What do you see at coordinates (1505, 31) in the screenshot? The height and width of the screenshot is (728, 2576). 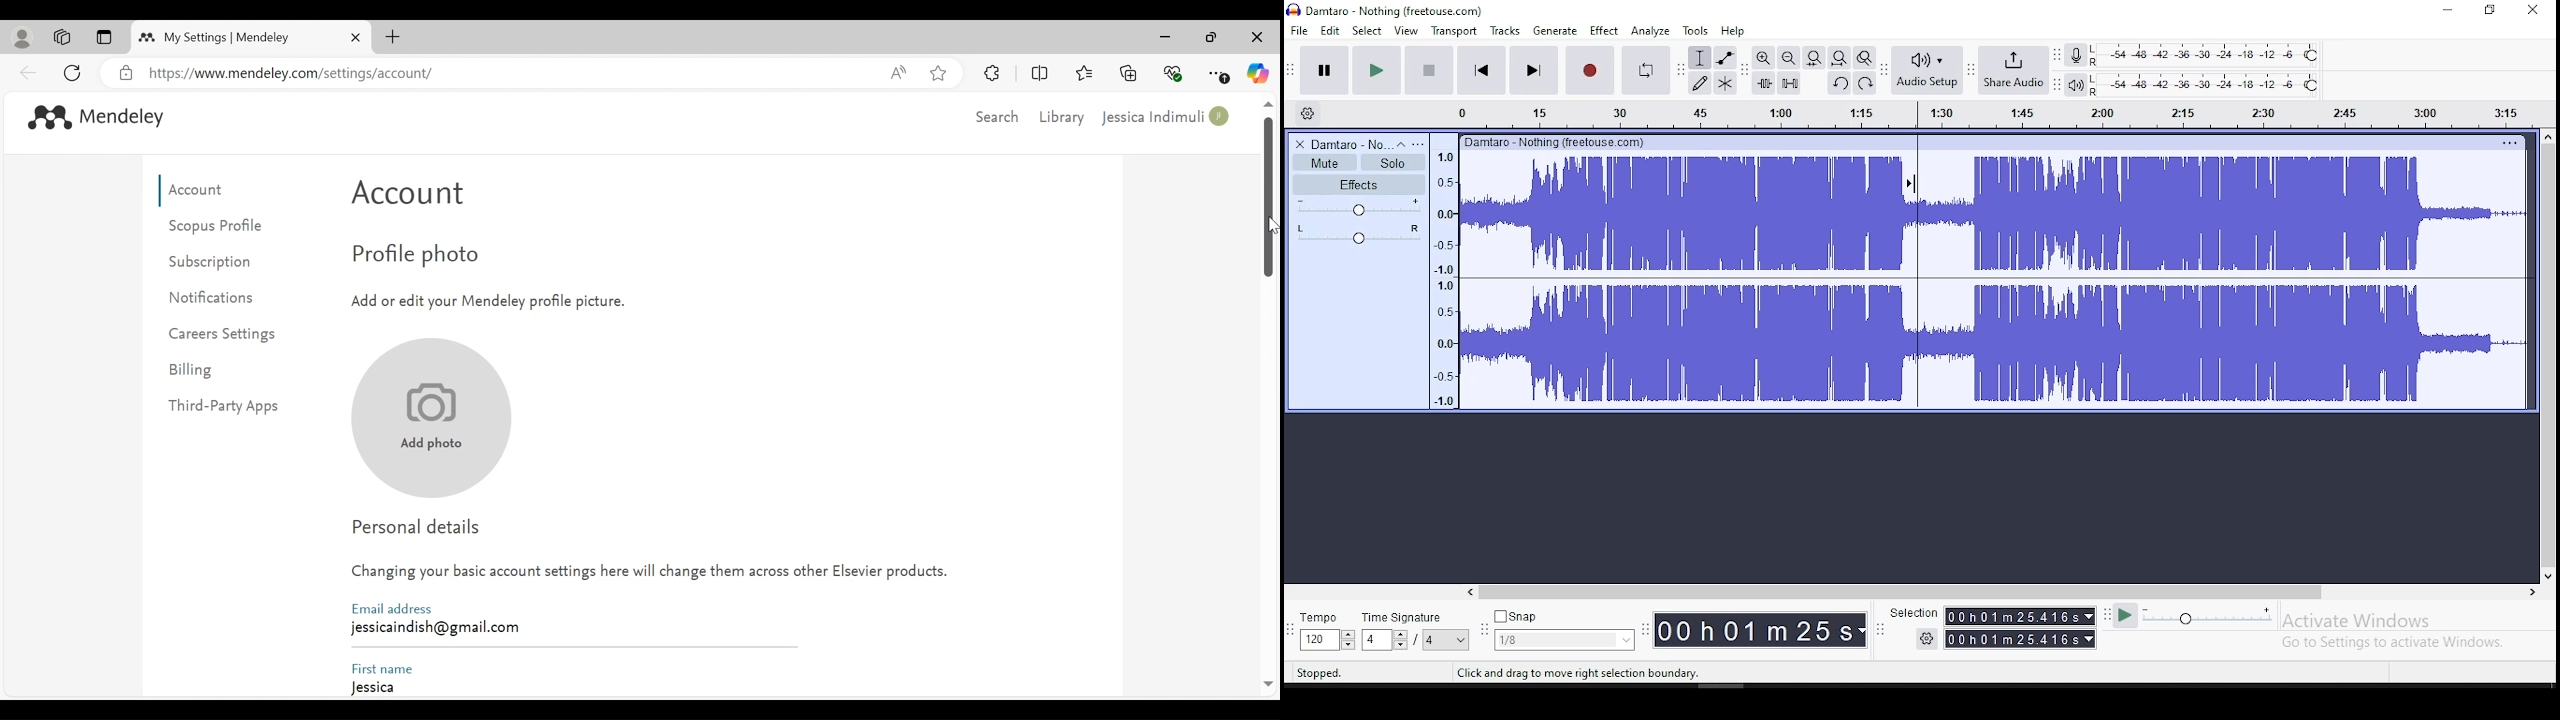 I see `tracks` at bounding box center [1505, 31].